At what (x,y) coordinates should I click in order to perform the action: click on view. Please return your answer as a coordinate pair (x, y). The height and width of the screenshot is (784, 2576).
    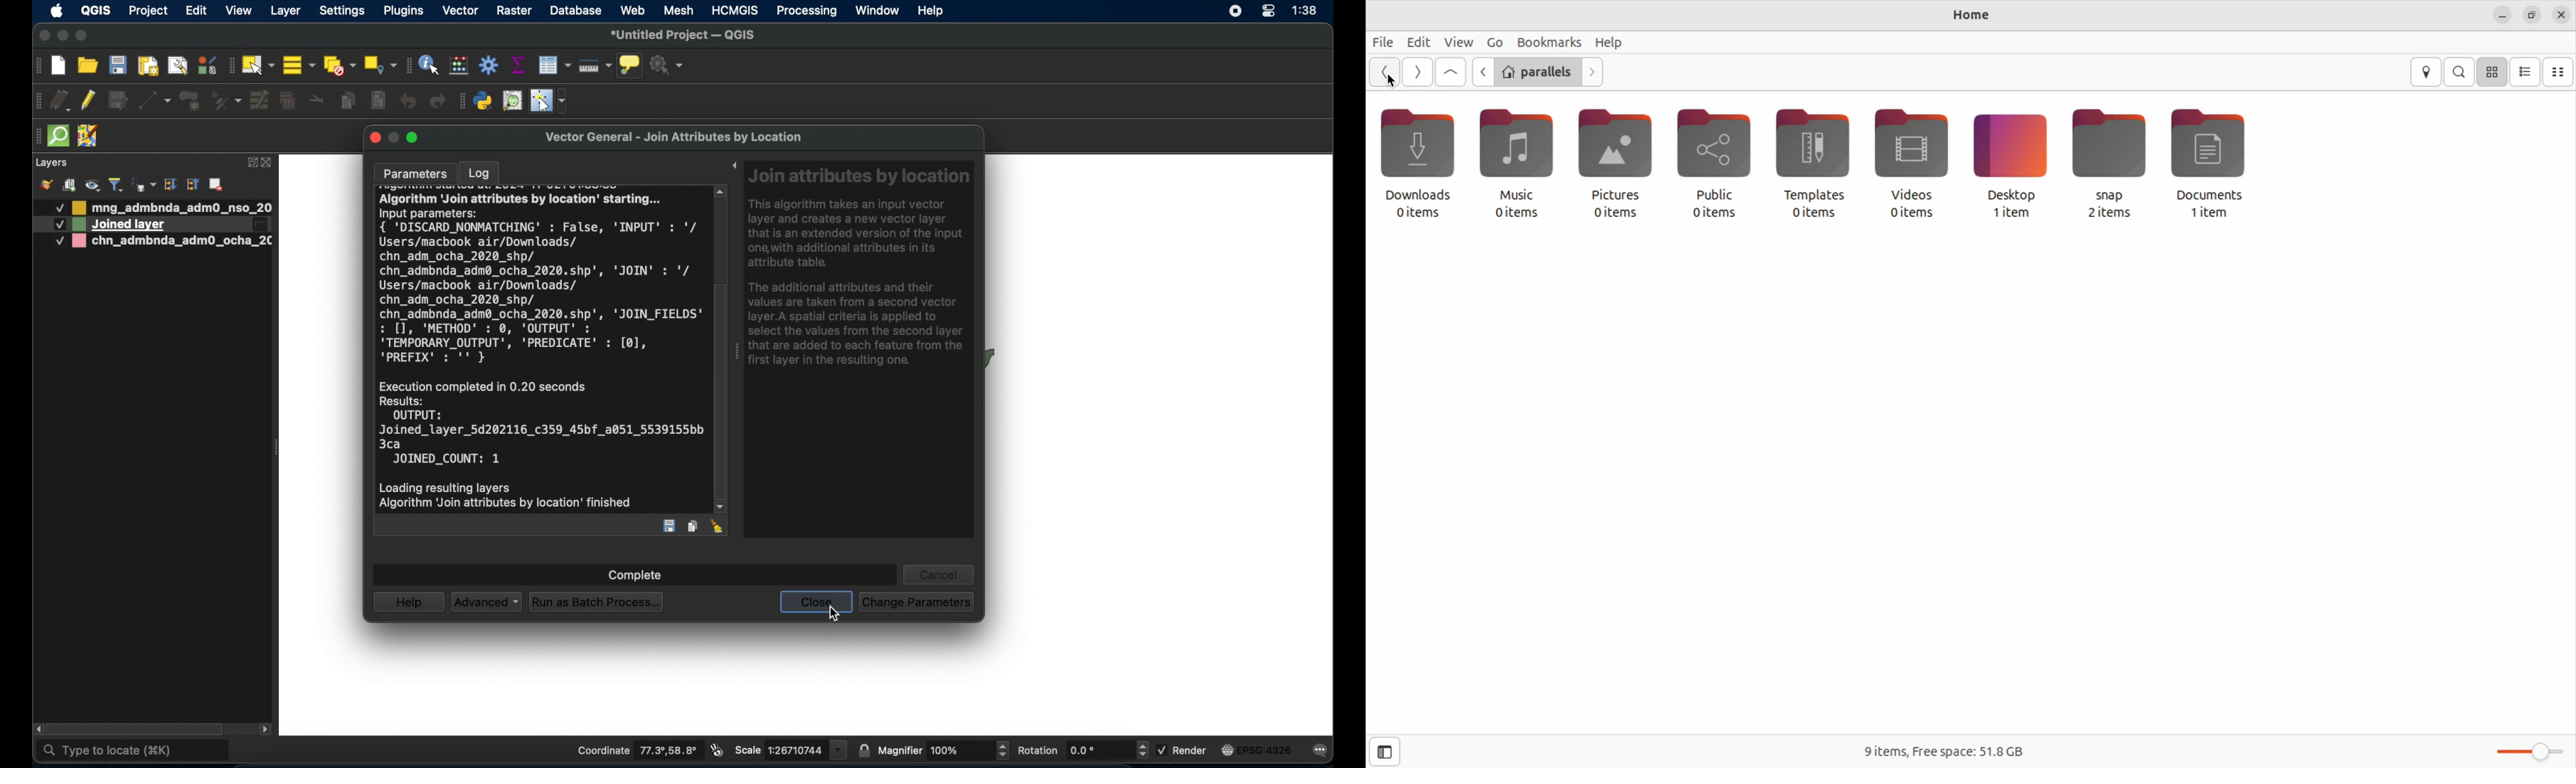
    Looking at the image, I should click on (238, 11).